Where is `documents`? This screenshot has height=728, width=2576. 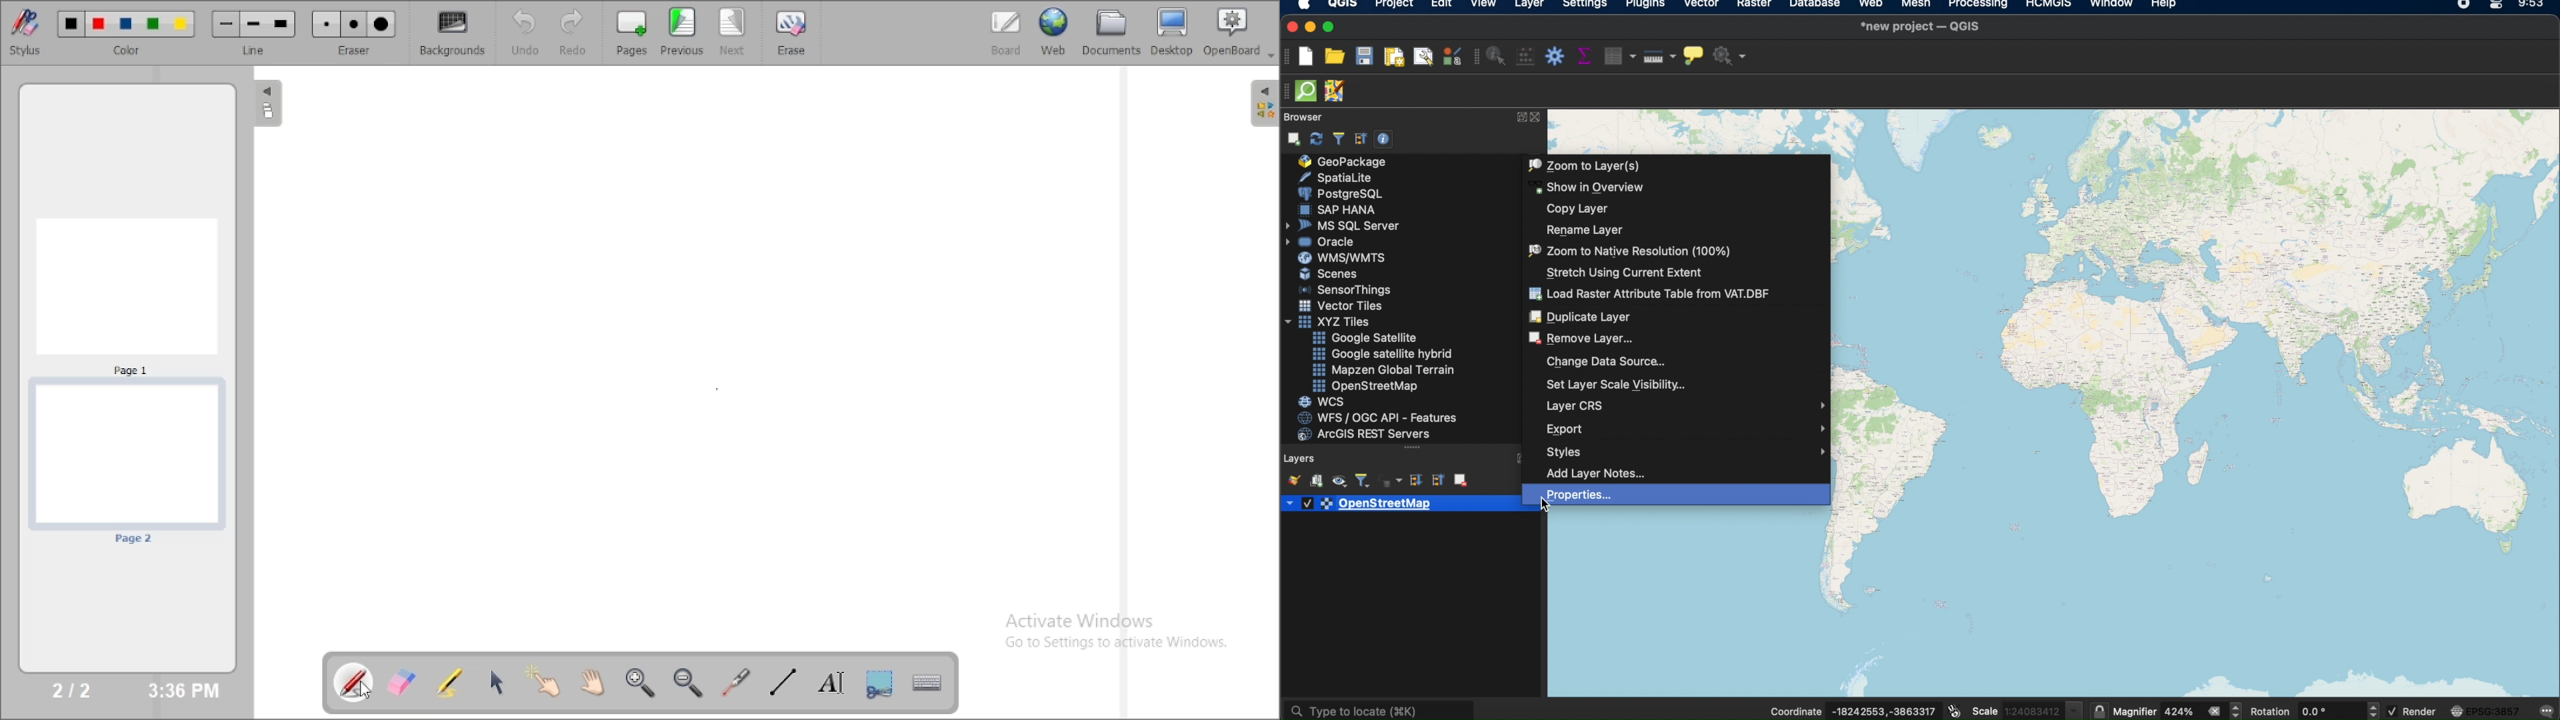
documents is located at coordinates (1110, 31).